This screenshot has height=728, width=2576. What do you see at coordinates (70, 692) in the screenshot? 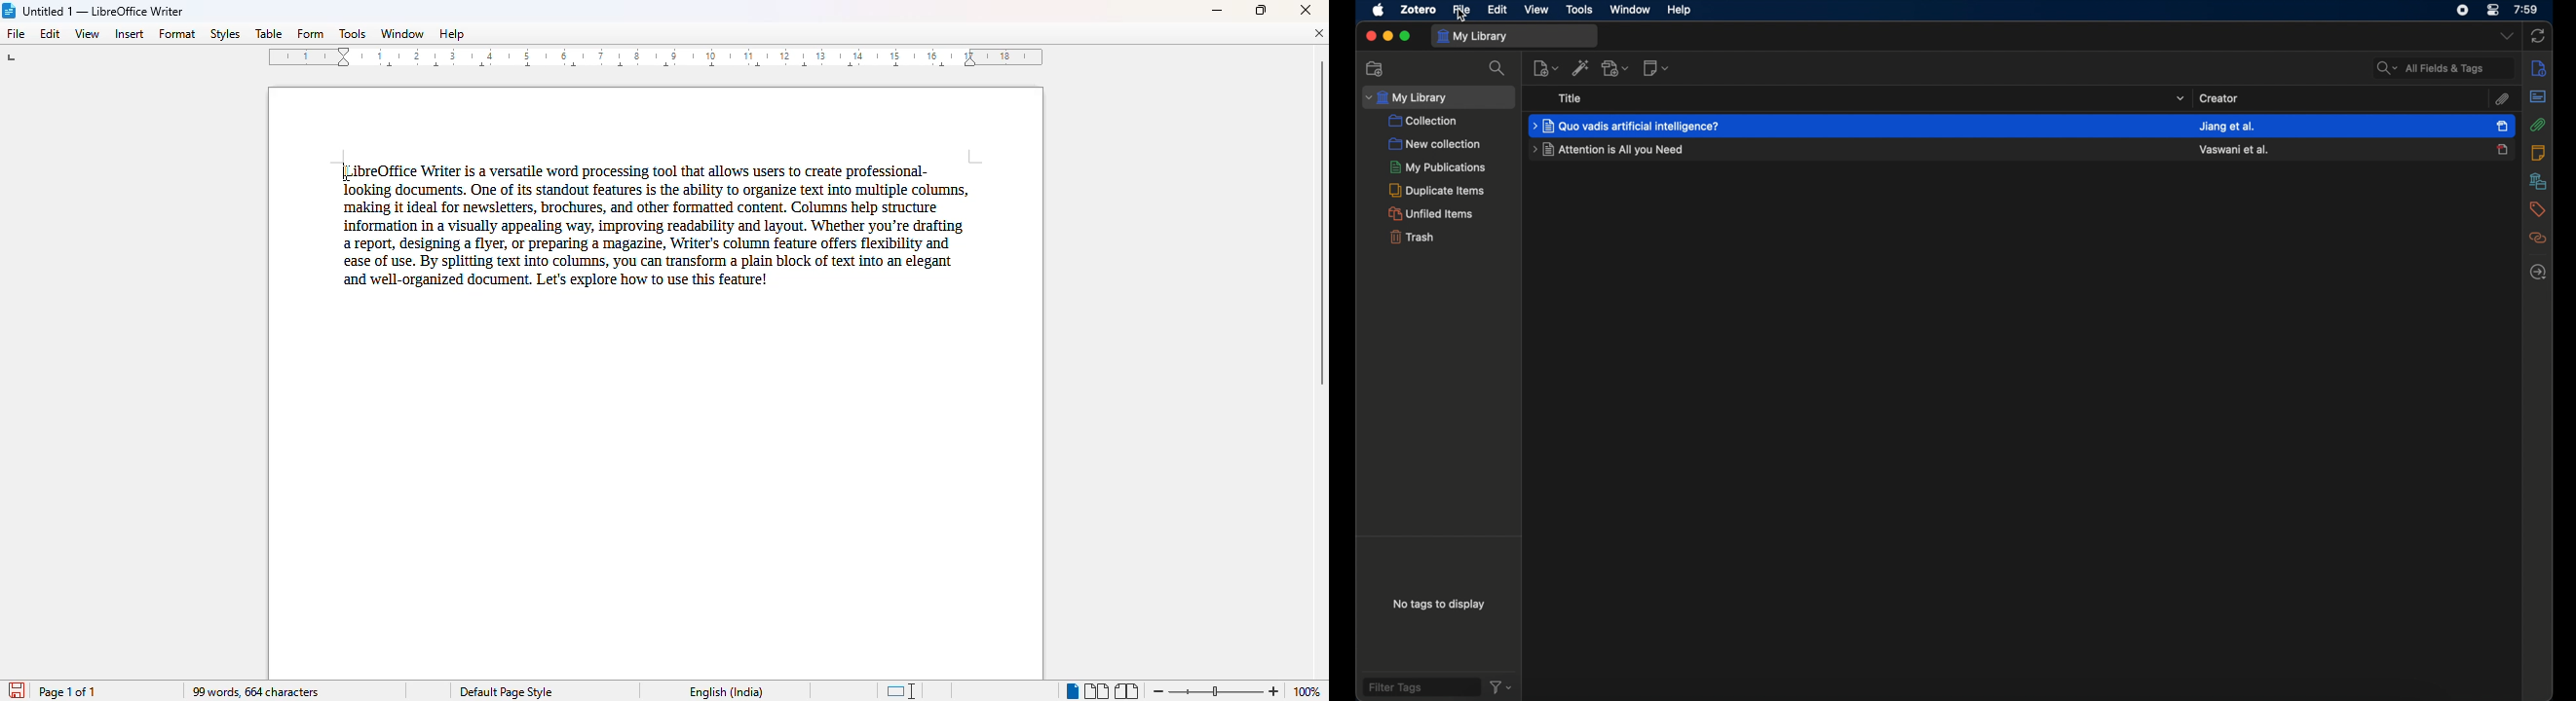
I see `page 1 of 1` at bounding box center [70, 692].